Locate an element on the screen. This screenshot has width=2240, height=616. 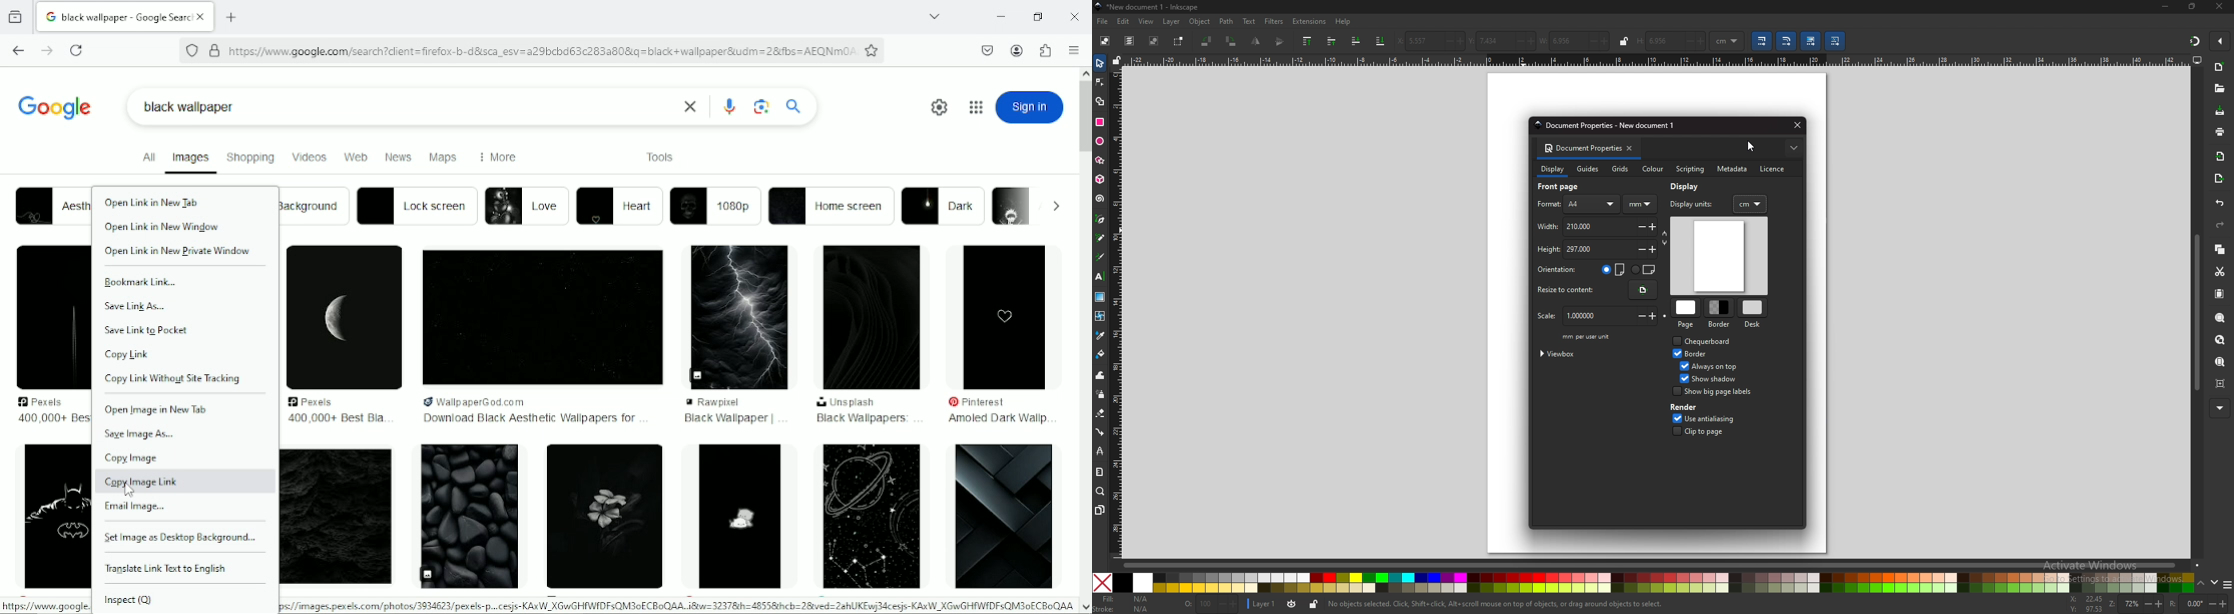
- is located at coordinates (2209, 603).